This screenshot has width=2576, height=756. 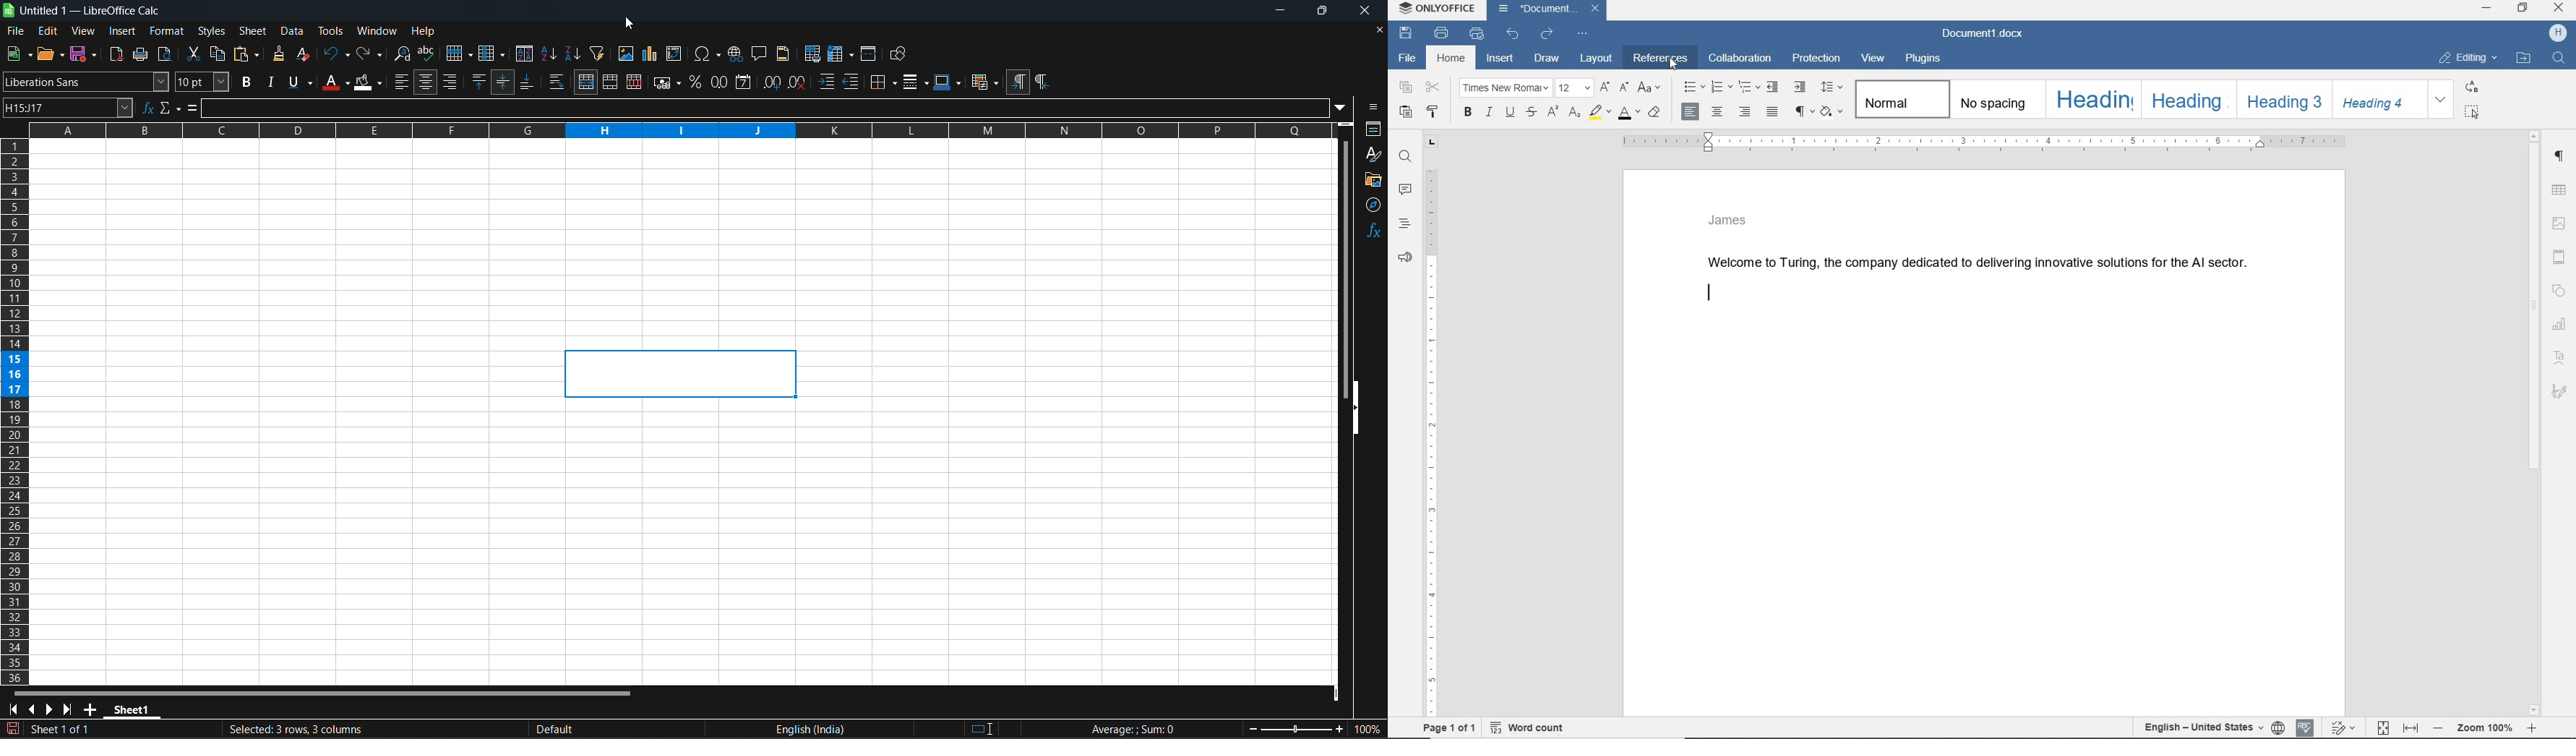 What do you see at coordinates (2562, 189) in the screenshot?
I see `table` at bounding box center [2562, 189].